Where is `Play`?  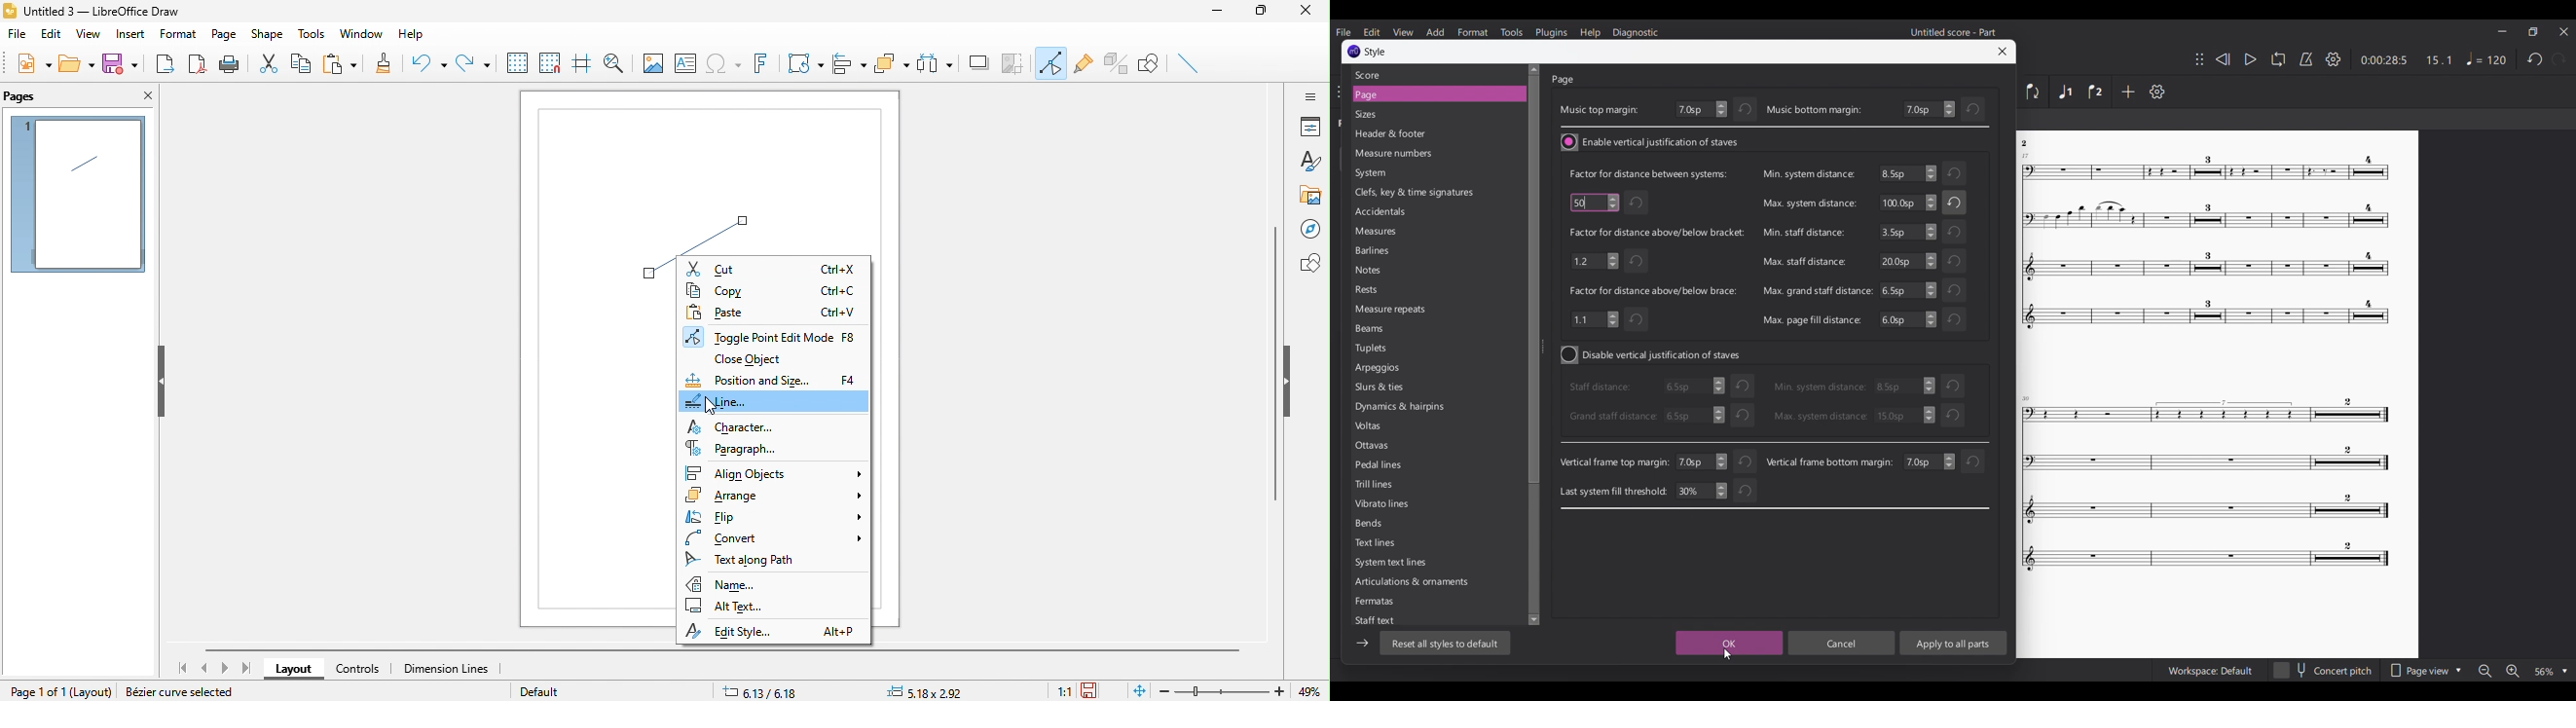 Play is located at coordinates (2251, 60).